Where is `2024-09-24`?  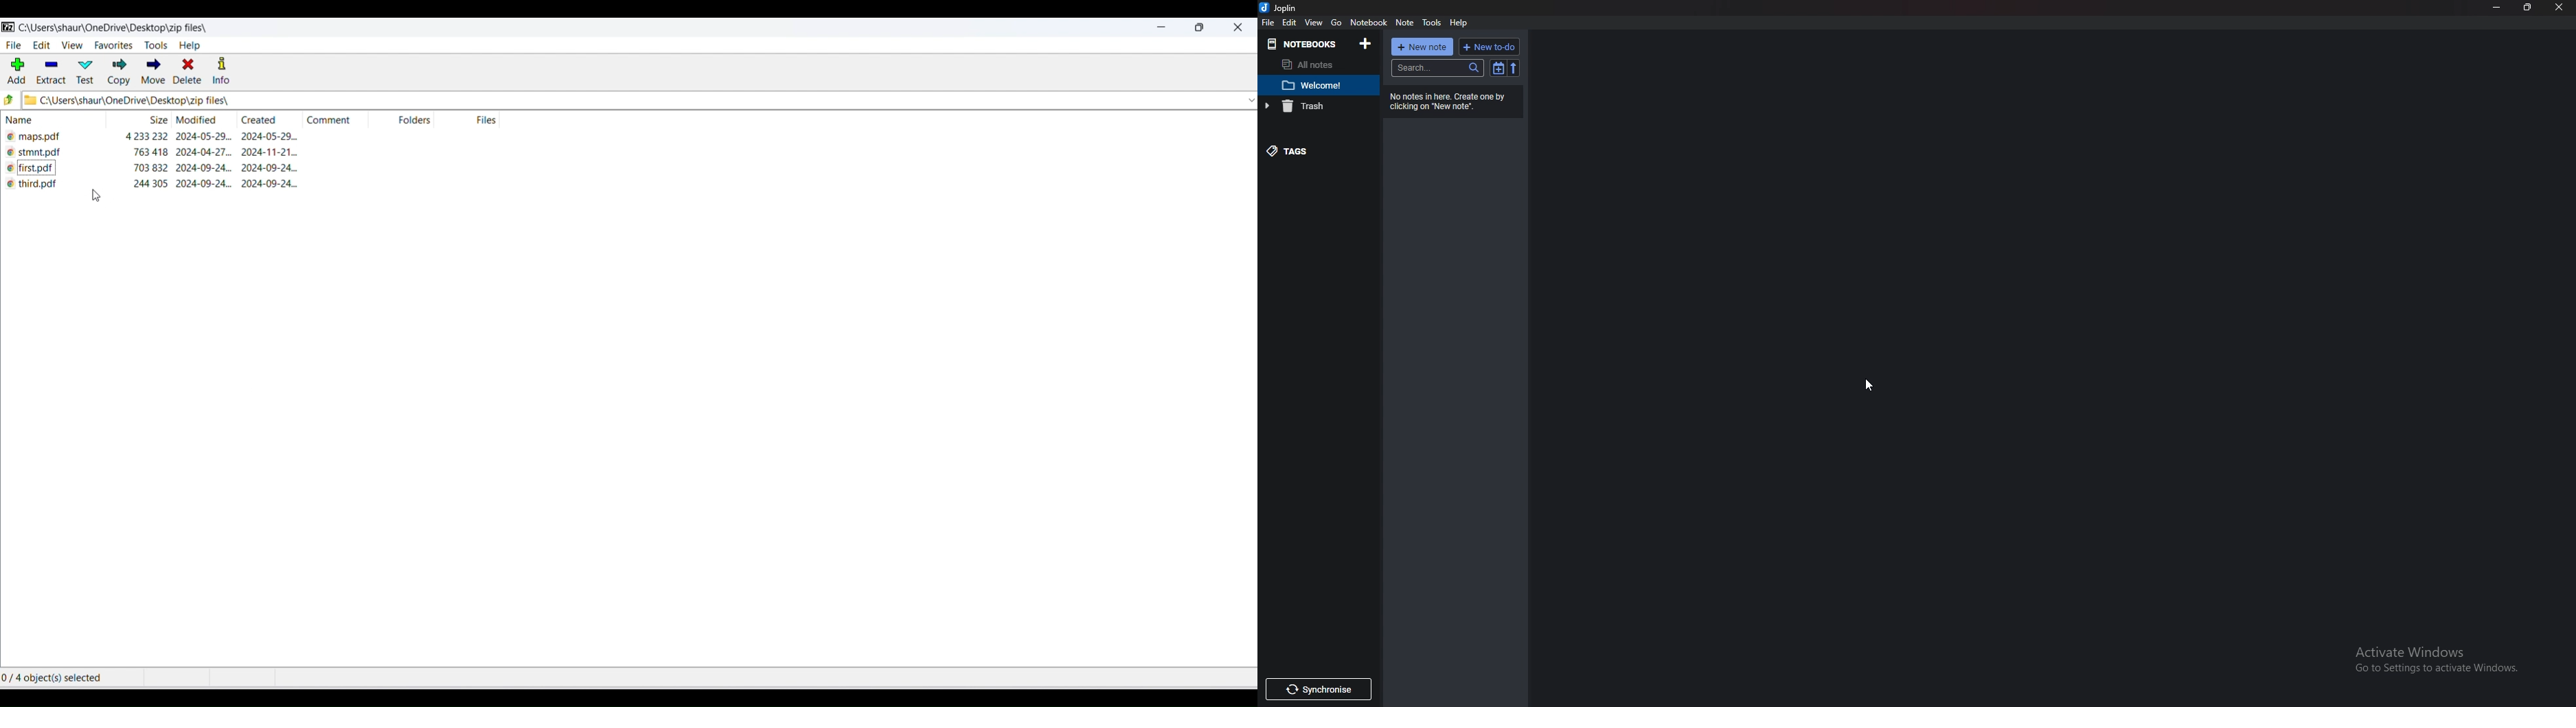 2024-09-24 is located at coordinates (201, 185).